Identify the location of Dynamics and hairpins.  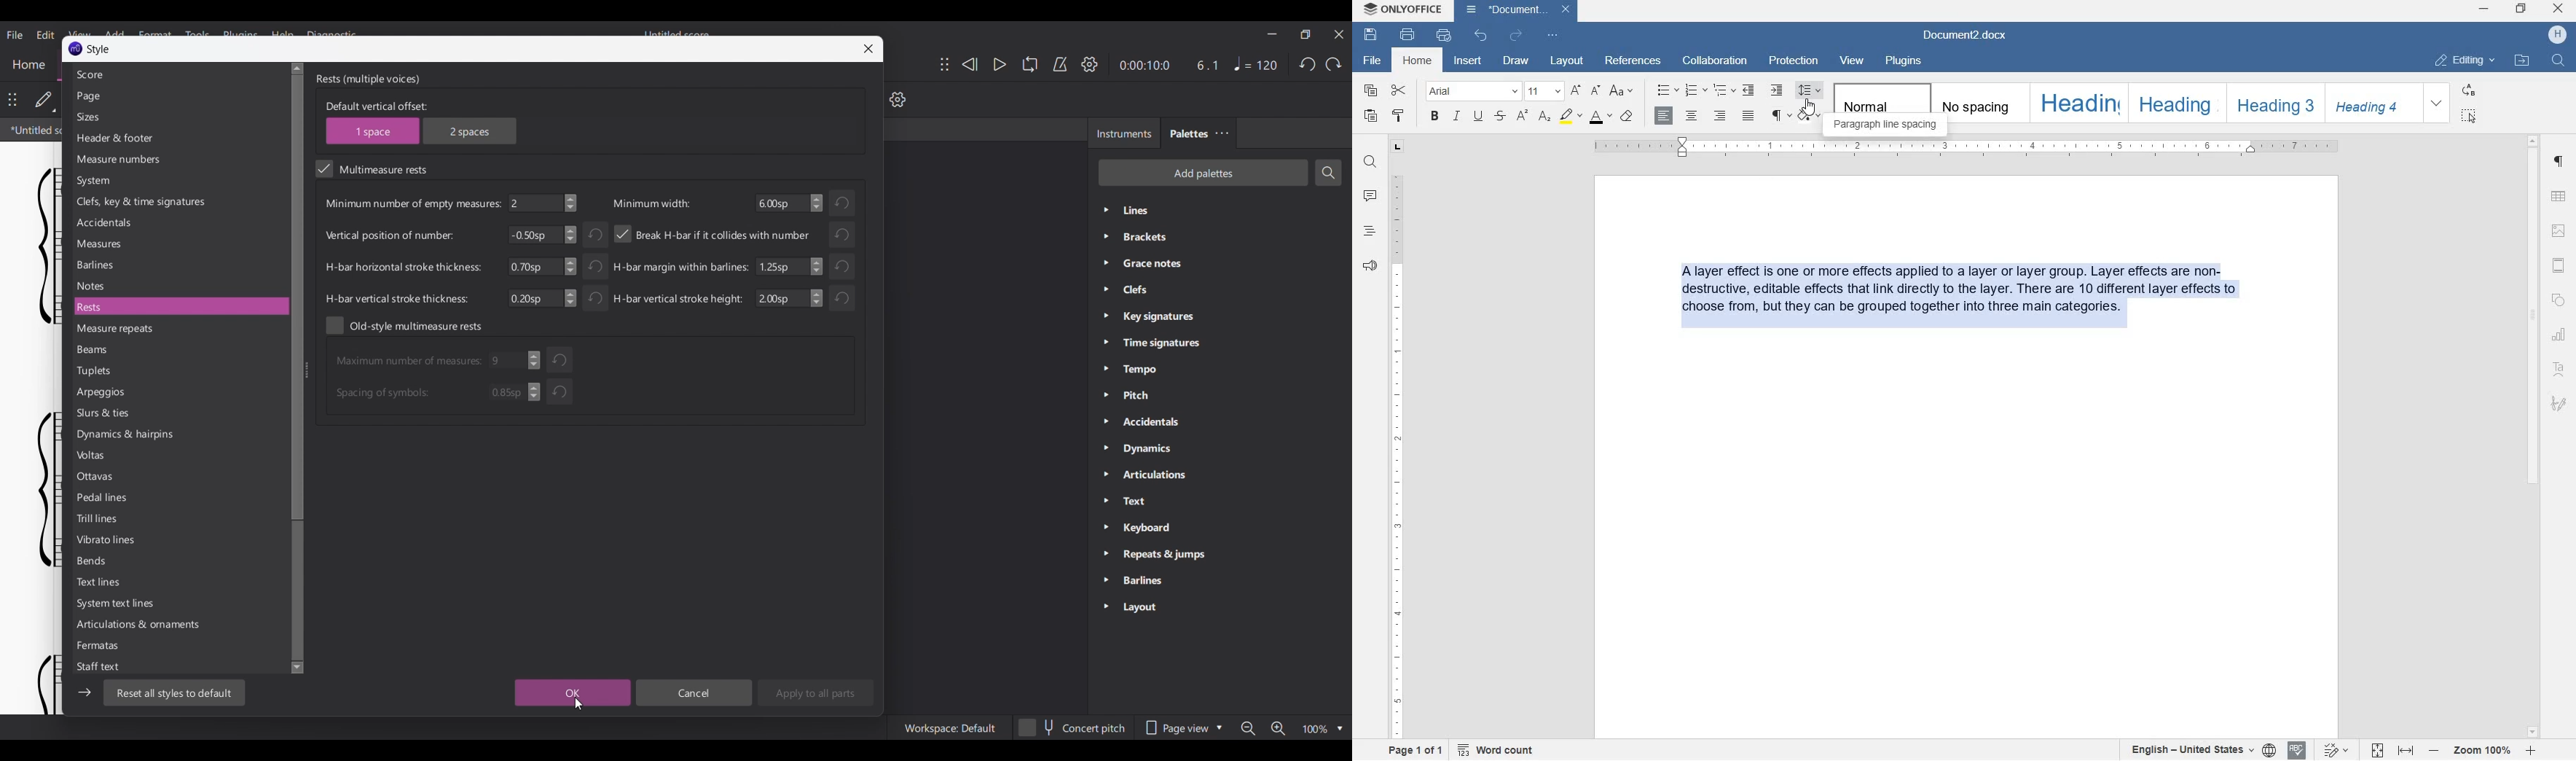
(178, 435).